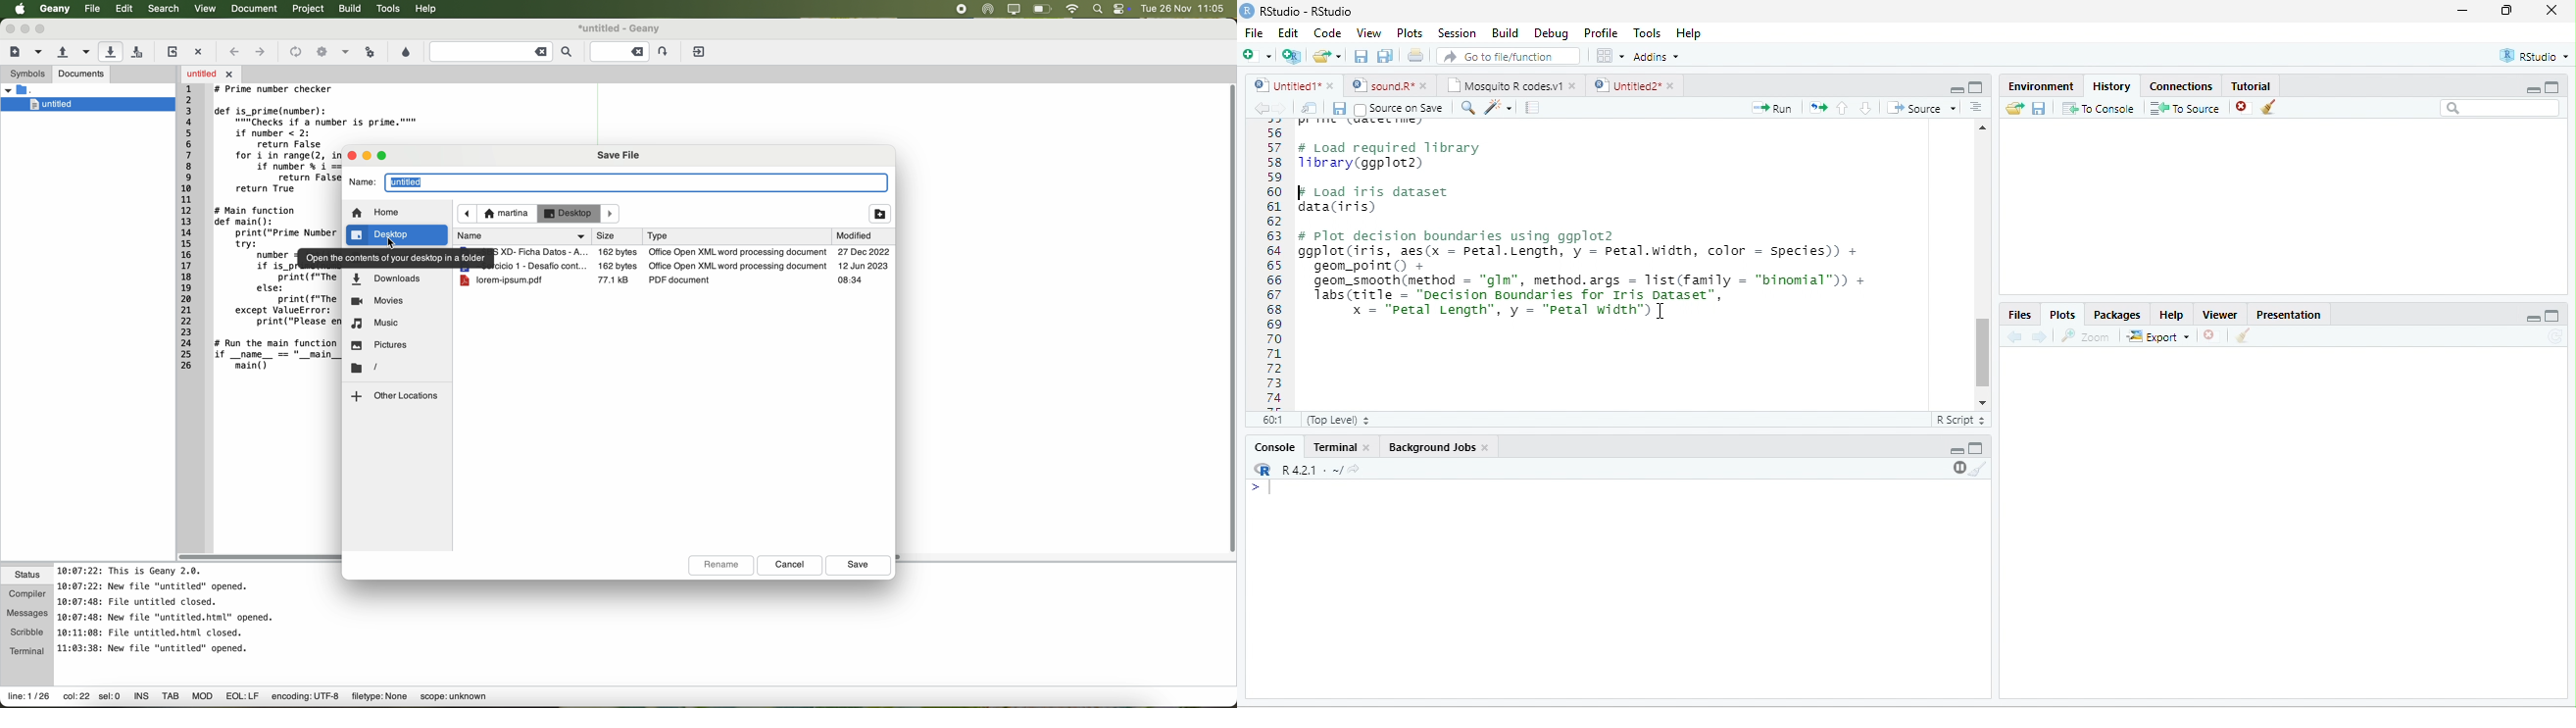  What do you see at coordinates (1979, 469) in the screenshot?
I see `clear` at bounding box center [1979, 469].